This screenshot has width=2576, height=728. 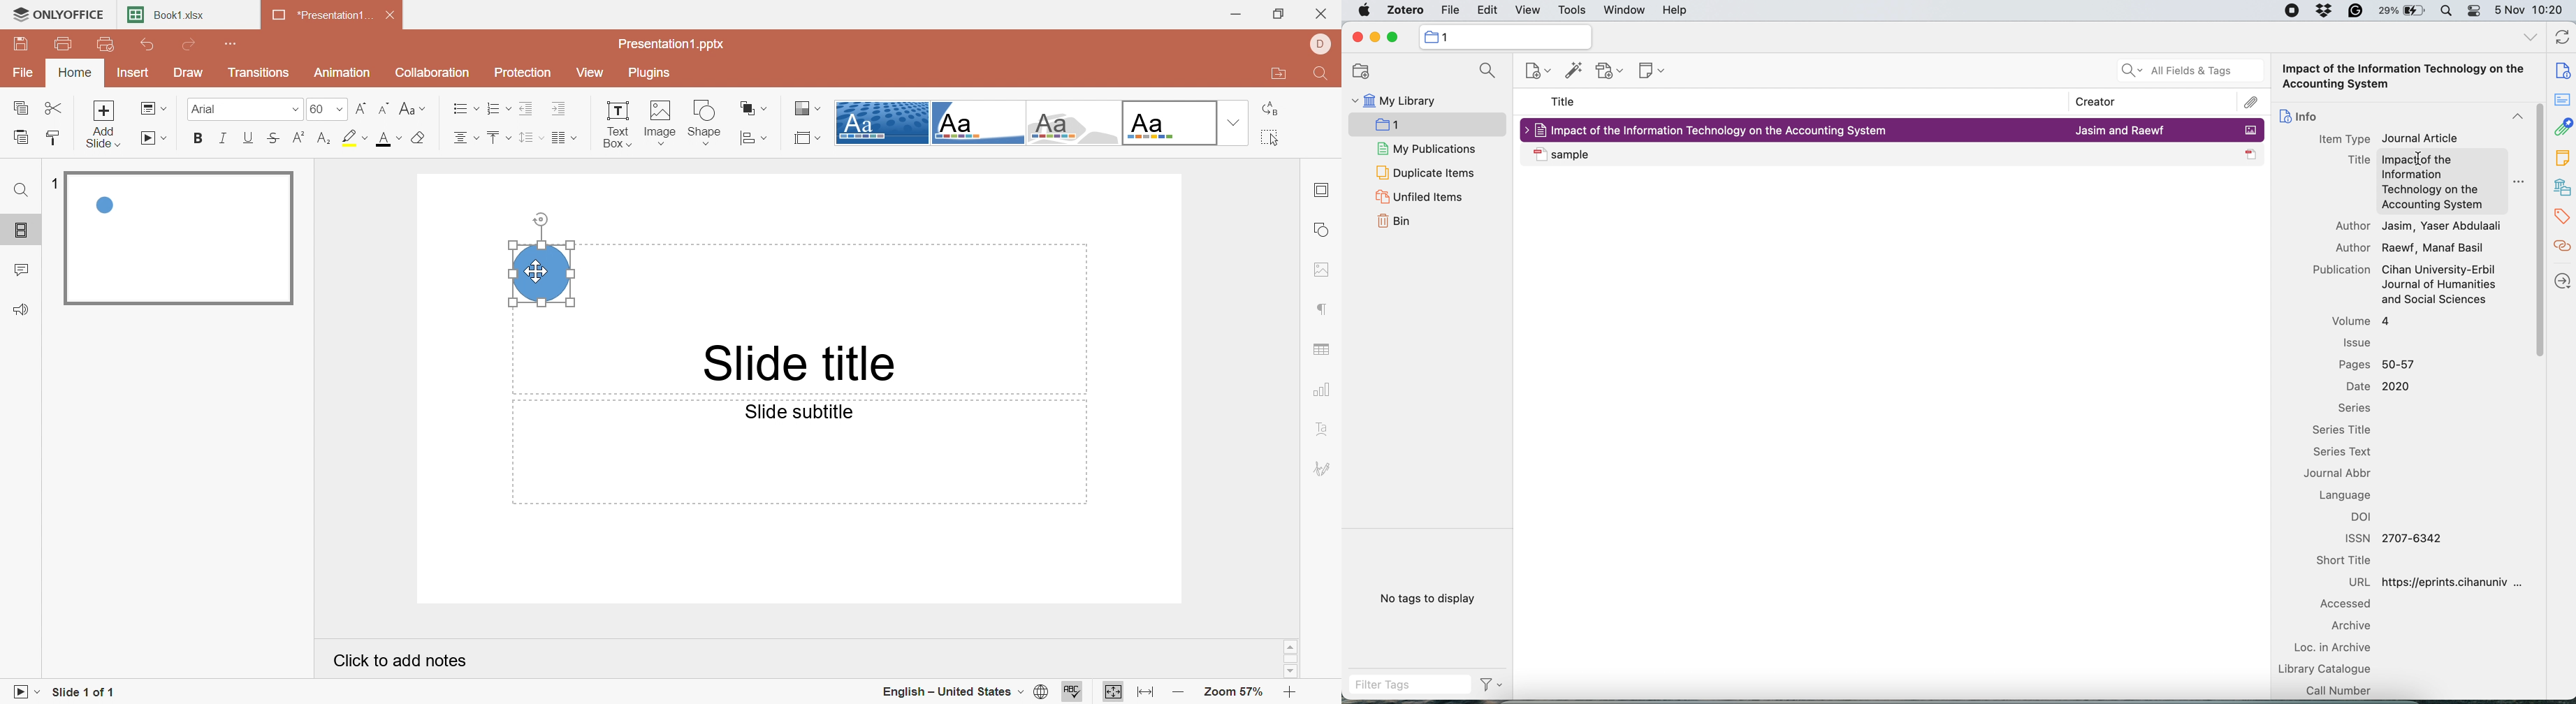 I want to click on Line spacing, so click(x=530, y=138).